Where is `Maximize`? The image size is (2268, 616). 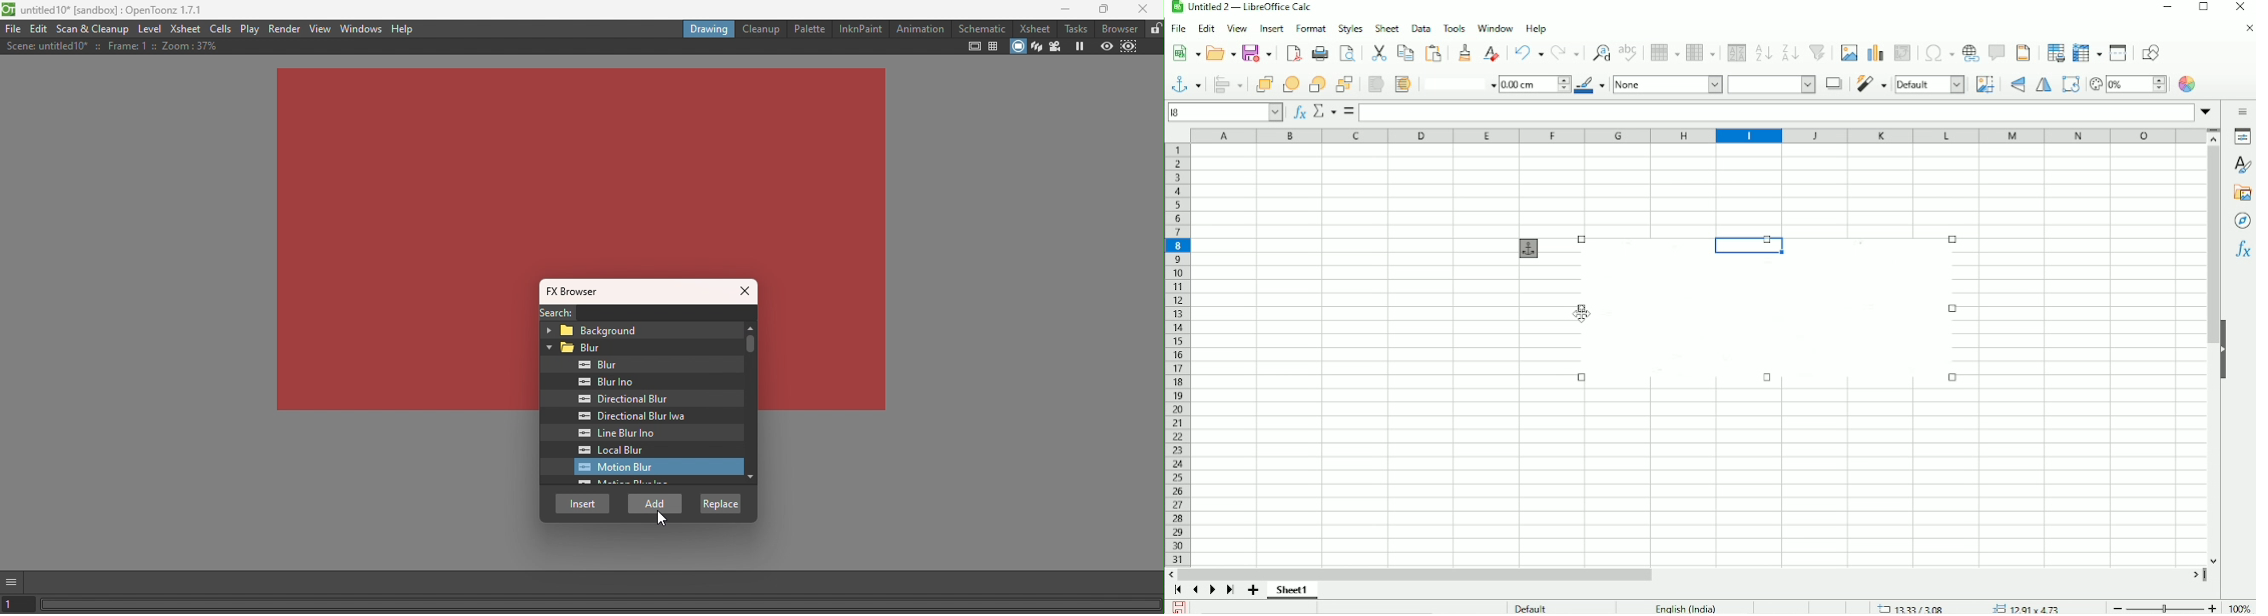
Maximize is located at coordinates (1105, 9).